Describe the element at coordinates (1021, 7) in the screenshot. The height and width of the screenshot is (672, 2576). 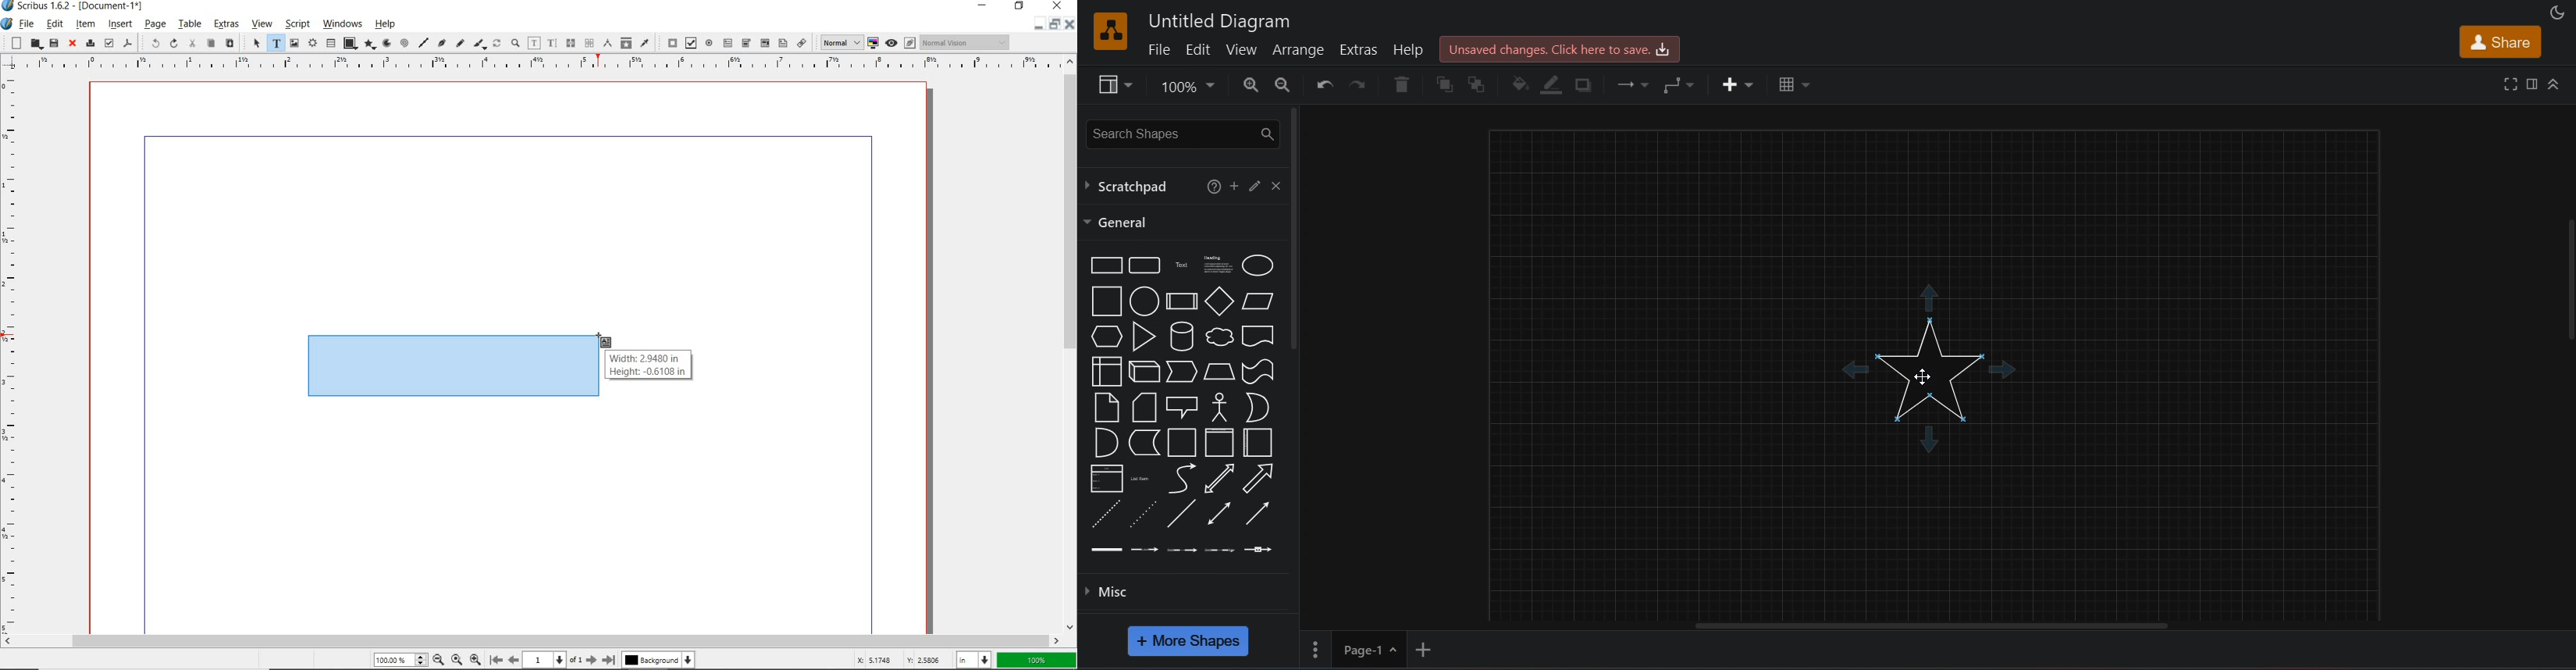
I see `restore` at that location.